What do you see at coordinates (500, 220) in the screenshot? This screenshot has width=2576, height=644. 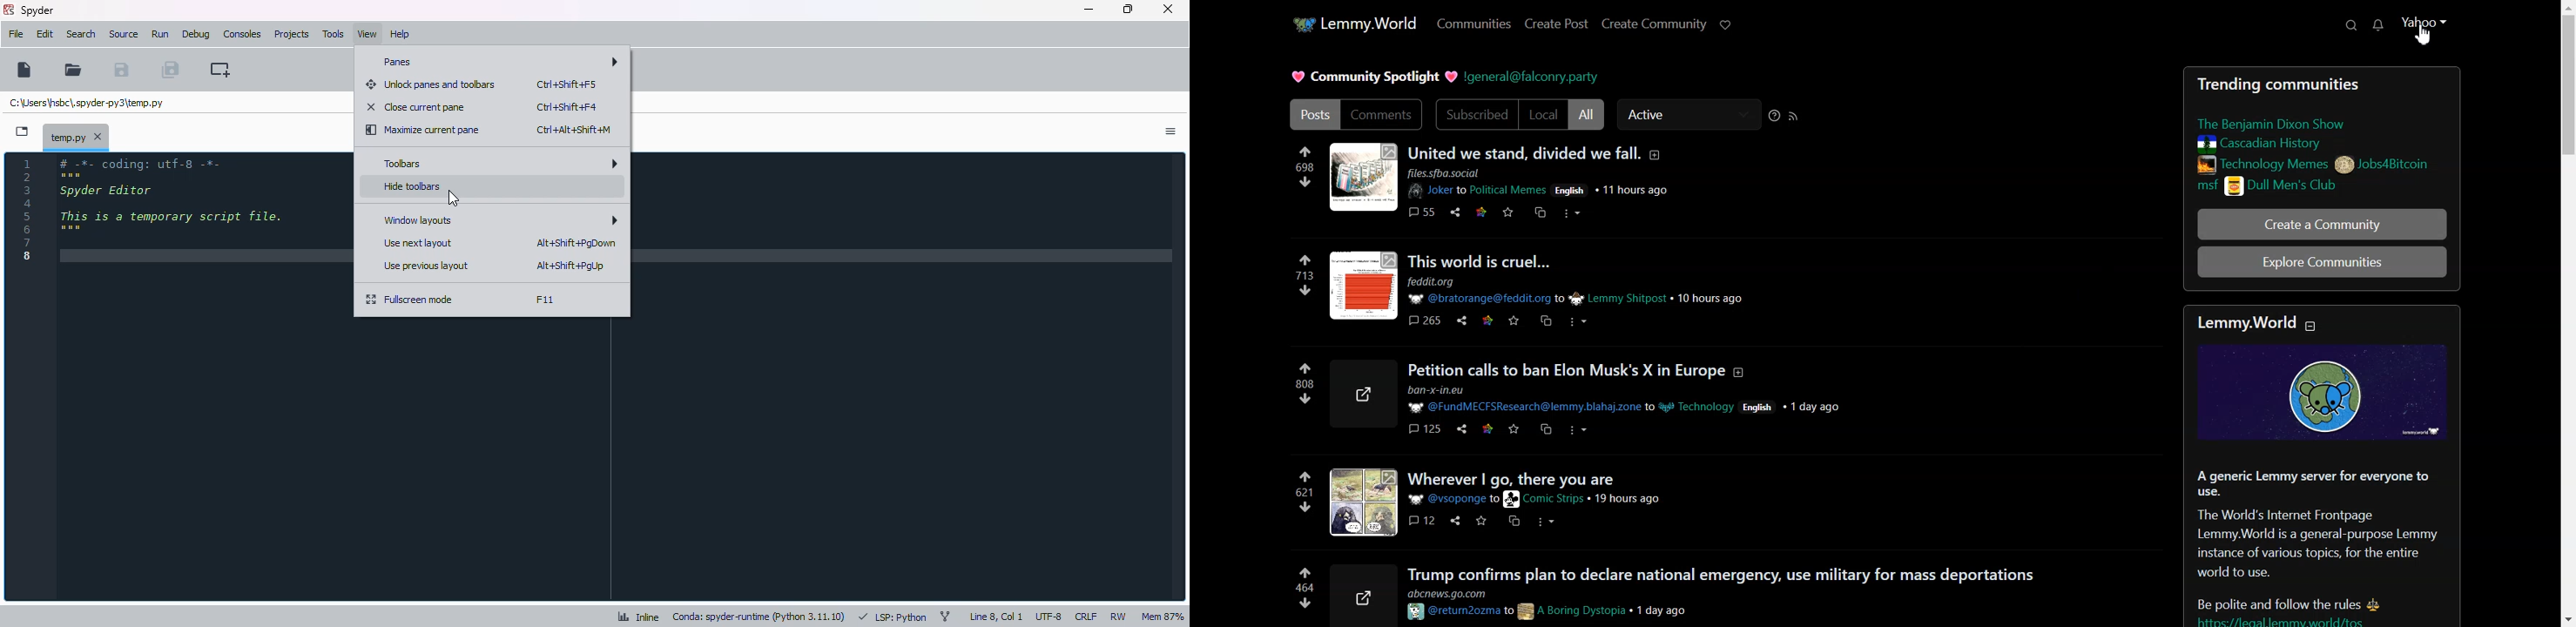 I see `window layouts` at bounding box center [500, 220].